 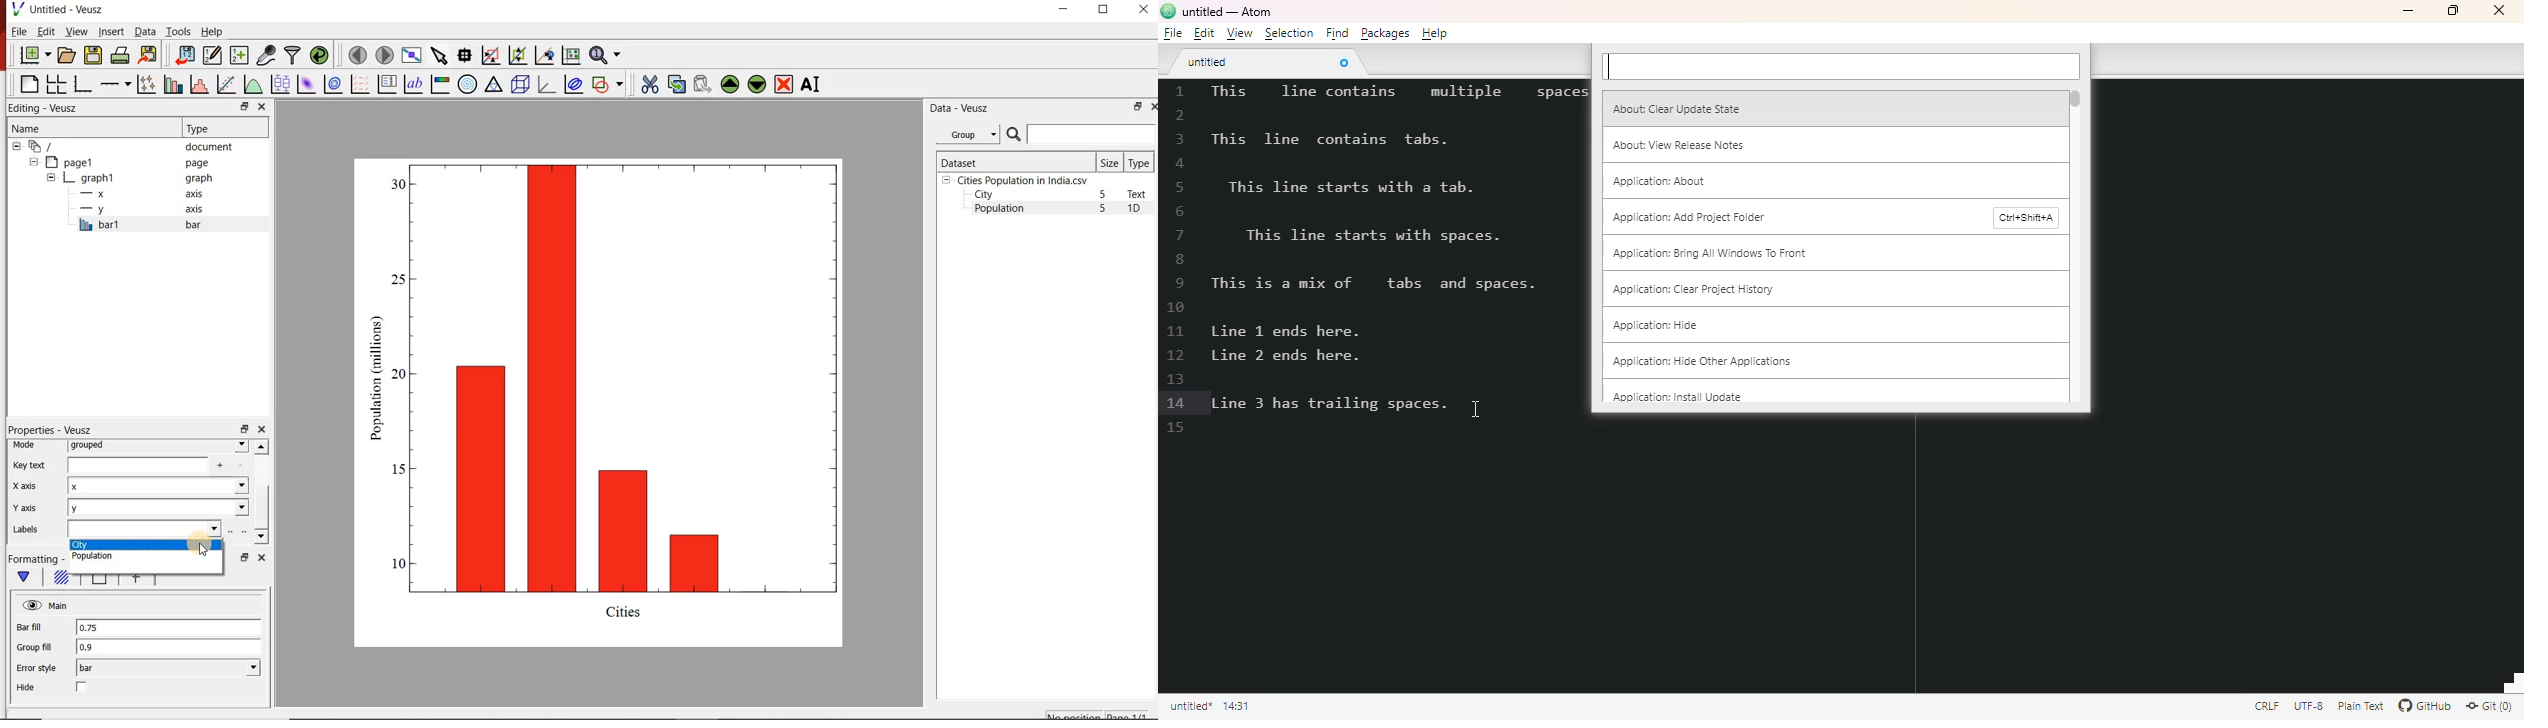 What do you see at coordinates (1190, 706) in the screenshot?
I see `click to copy absolute file path` at bounding box center [1190, 706].